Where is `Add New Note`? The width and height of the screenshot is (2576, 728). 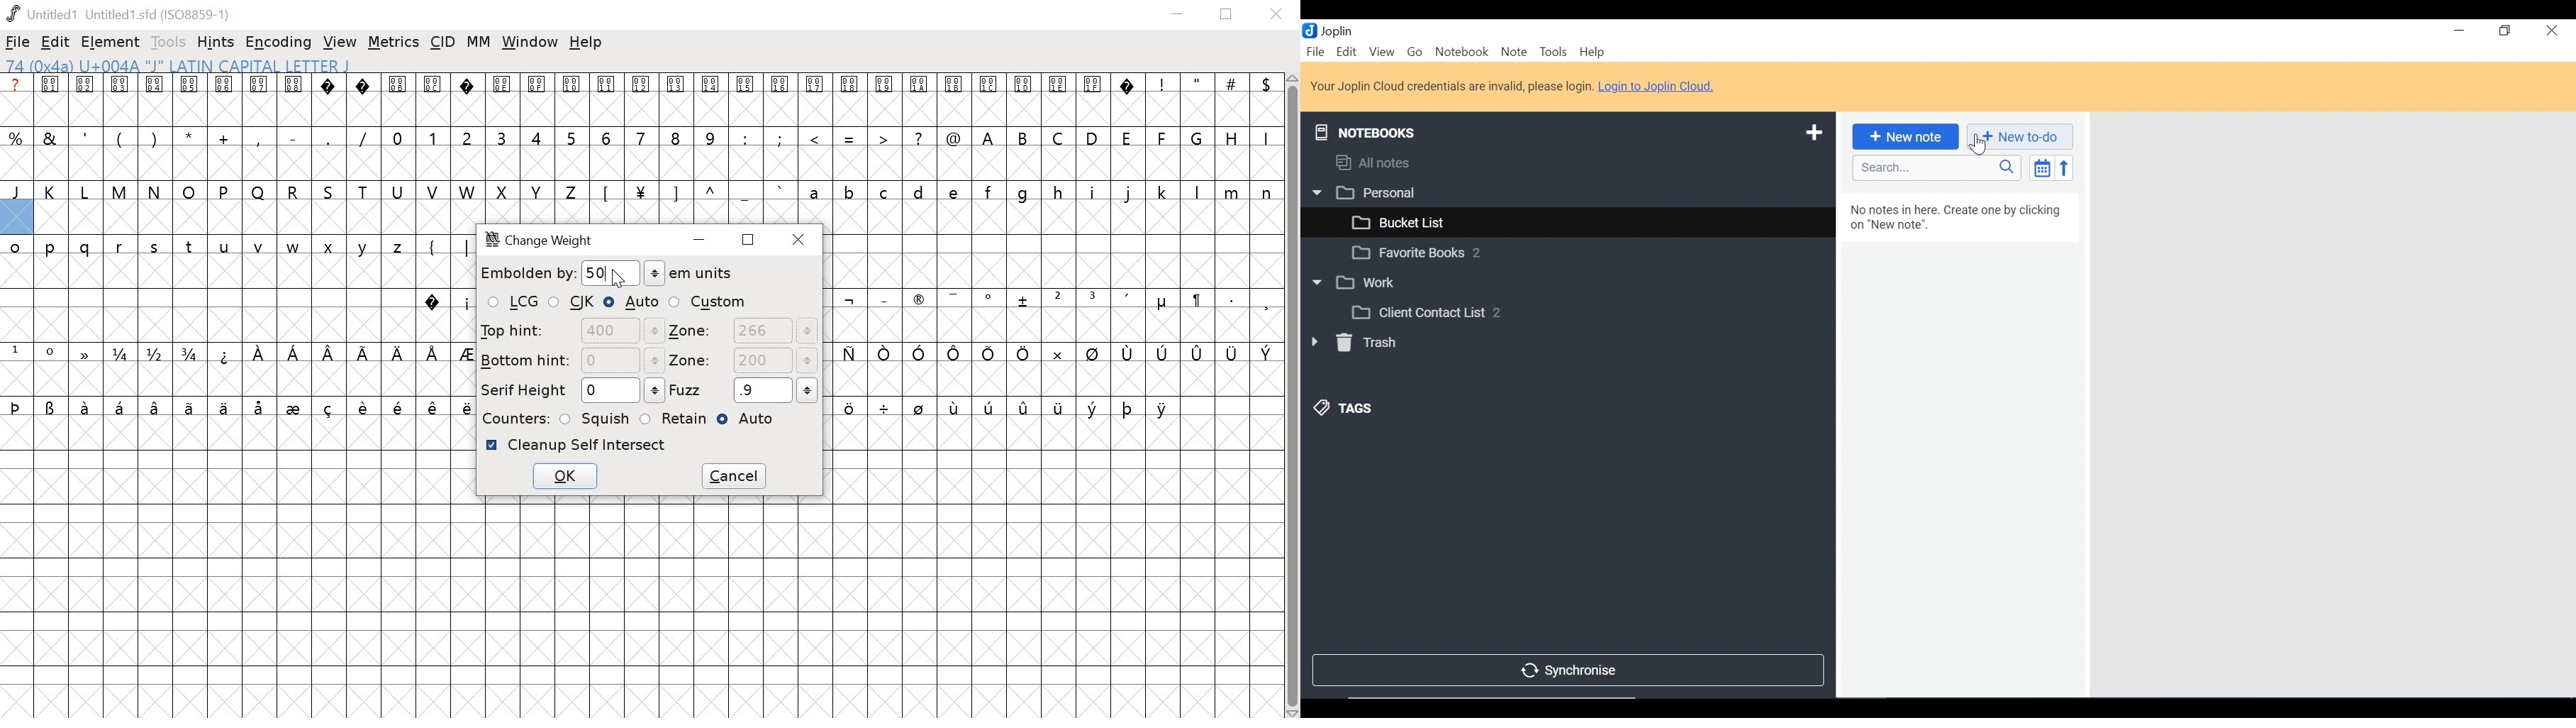
Add New Note is located at coordinates (1904, 137).